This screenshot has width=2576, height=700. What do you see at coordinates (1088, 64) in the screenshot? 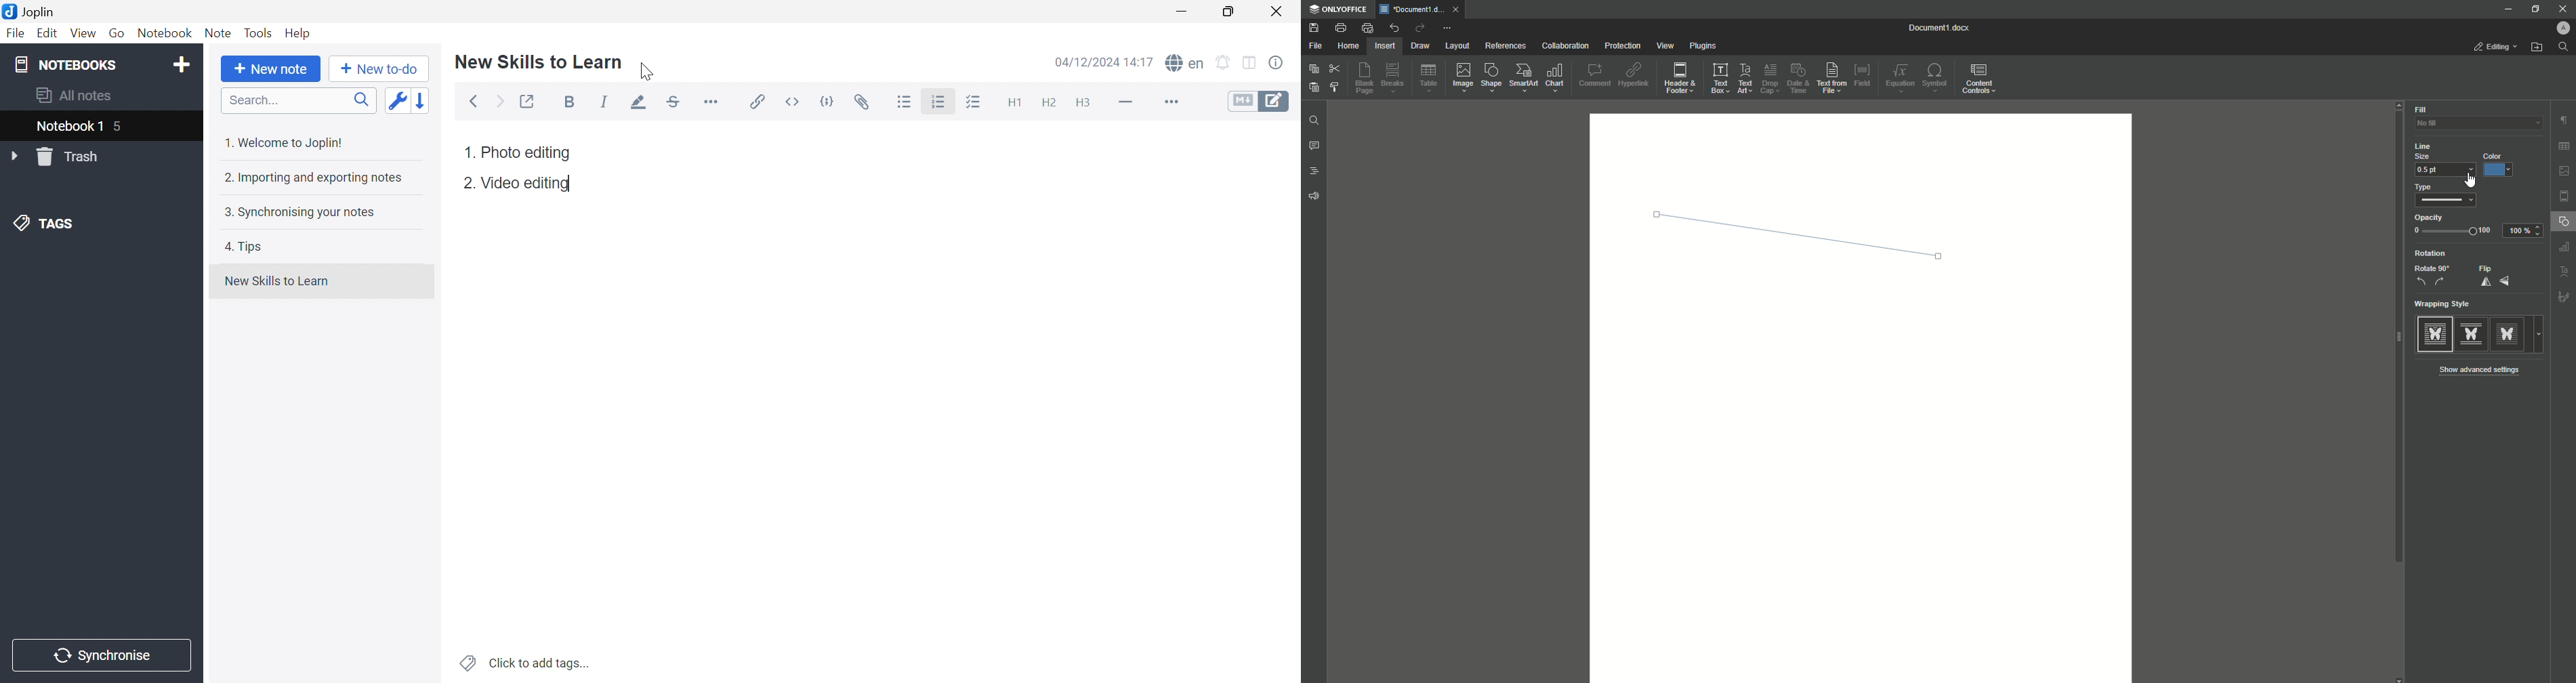
I see `04/12/2024` at bounding box center [1088, 64].